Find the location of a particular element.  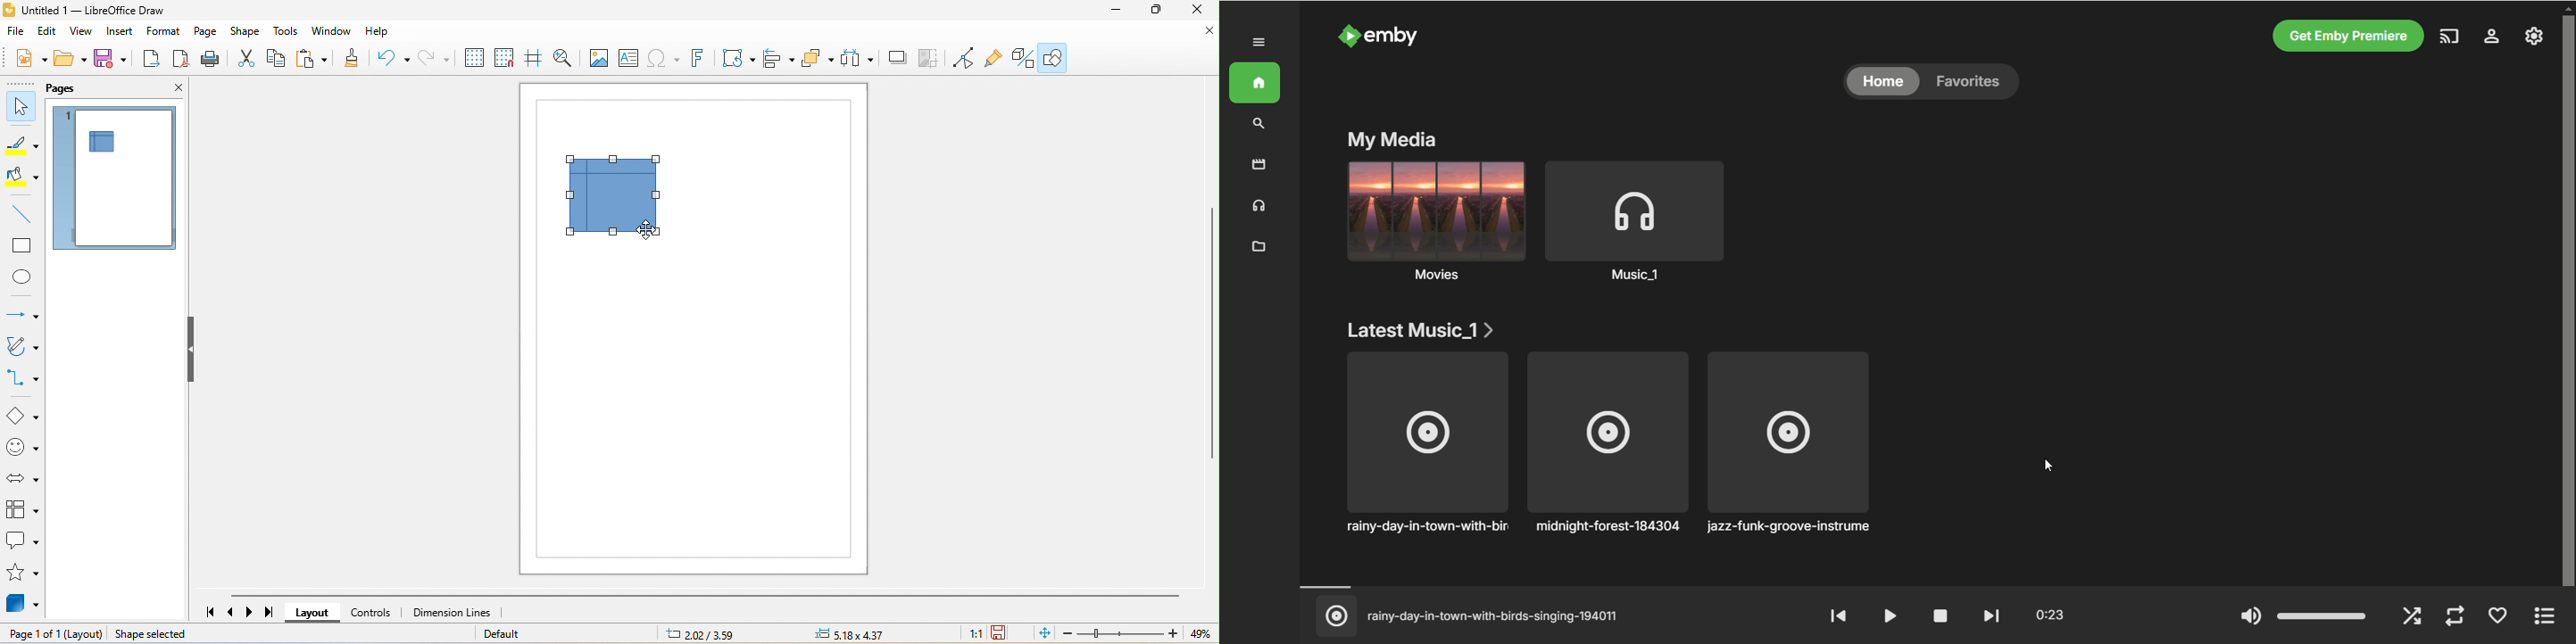

toggle extrusion is located at coordinates (1025, 59).